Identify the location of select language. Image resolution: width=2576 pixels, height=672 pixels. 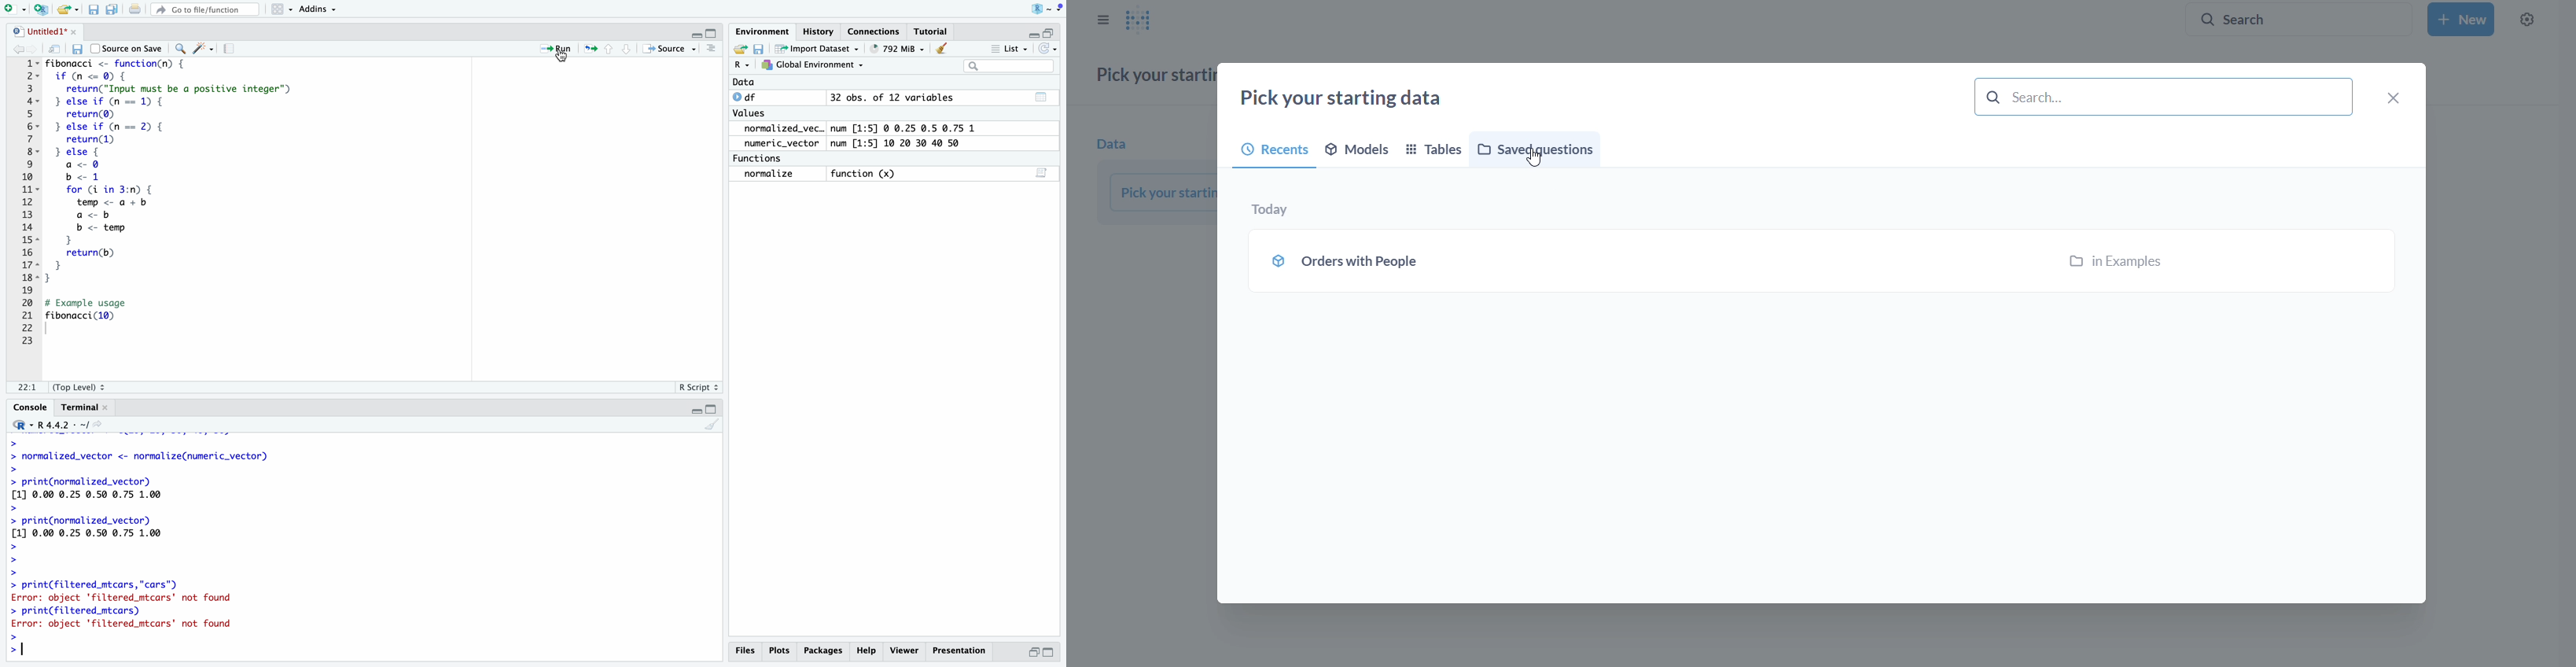
(17, 427).